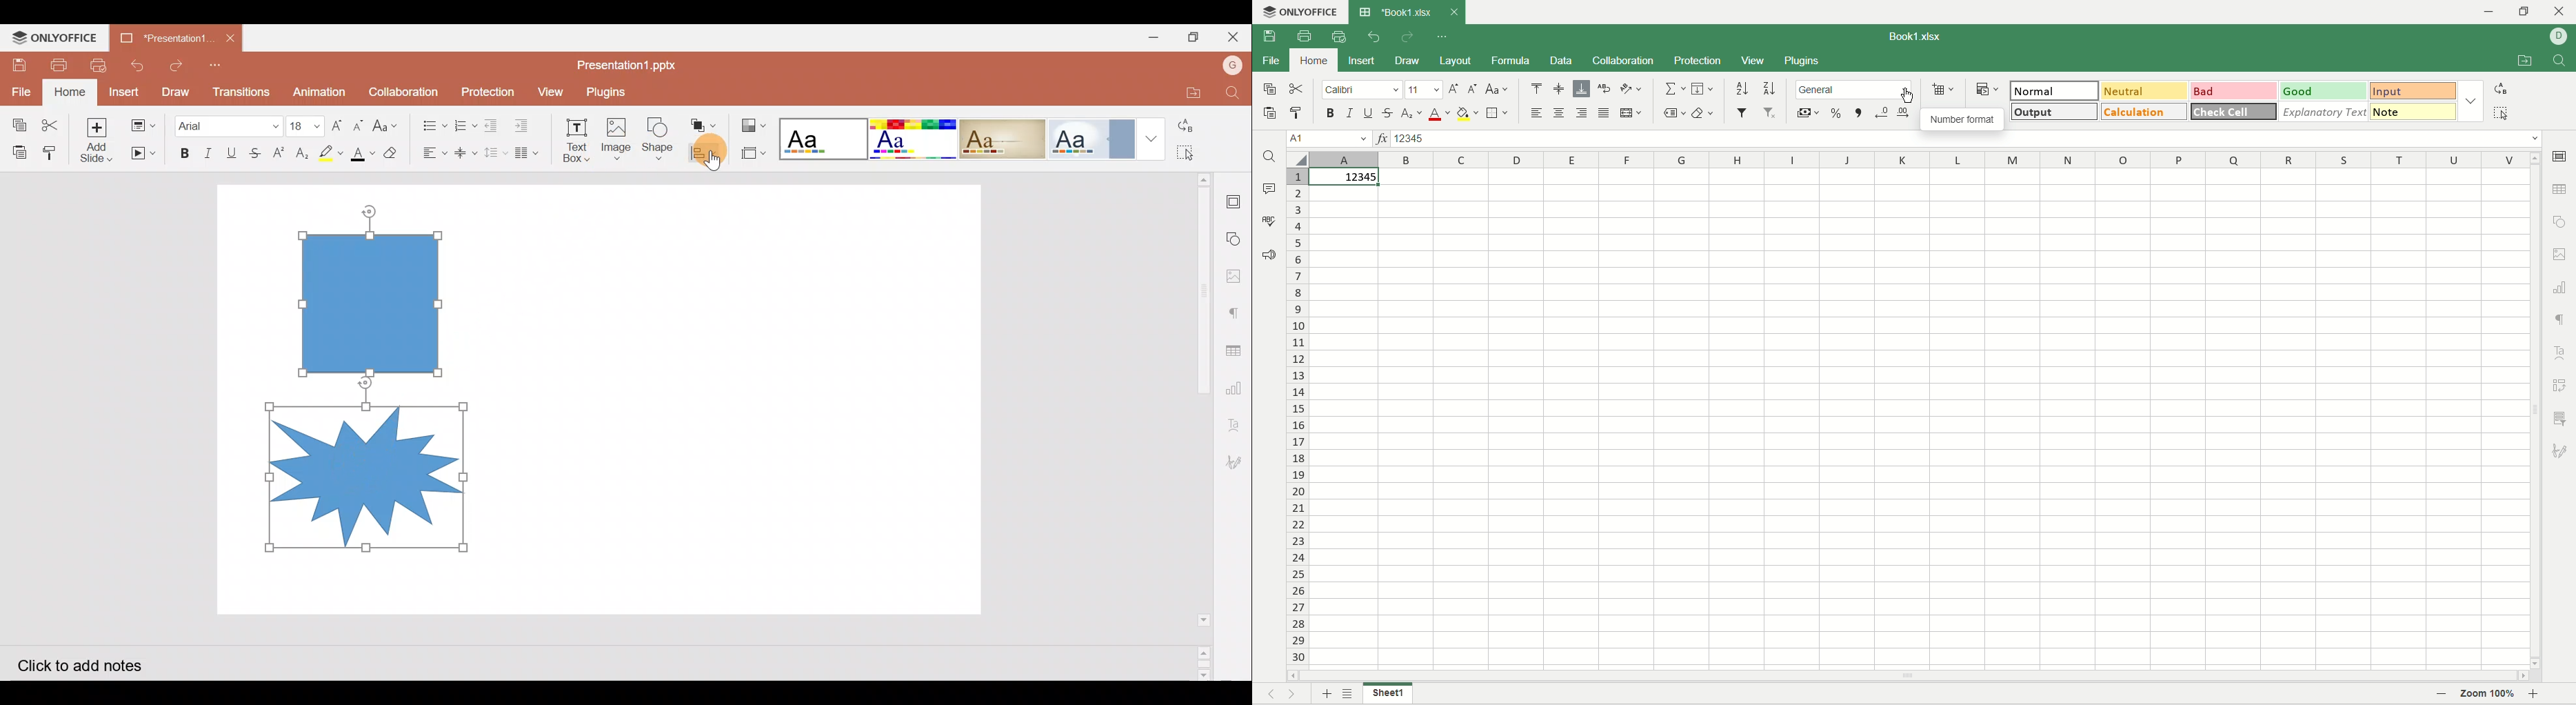 This screenshot has height=728, width=2576. What do you see at coordinates (2322, 88) in the screenshot?
I see `good` at bounding box center [2322, 88].